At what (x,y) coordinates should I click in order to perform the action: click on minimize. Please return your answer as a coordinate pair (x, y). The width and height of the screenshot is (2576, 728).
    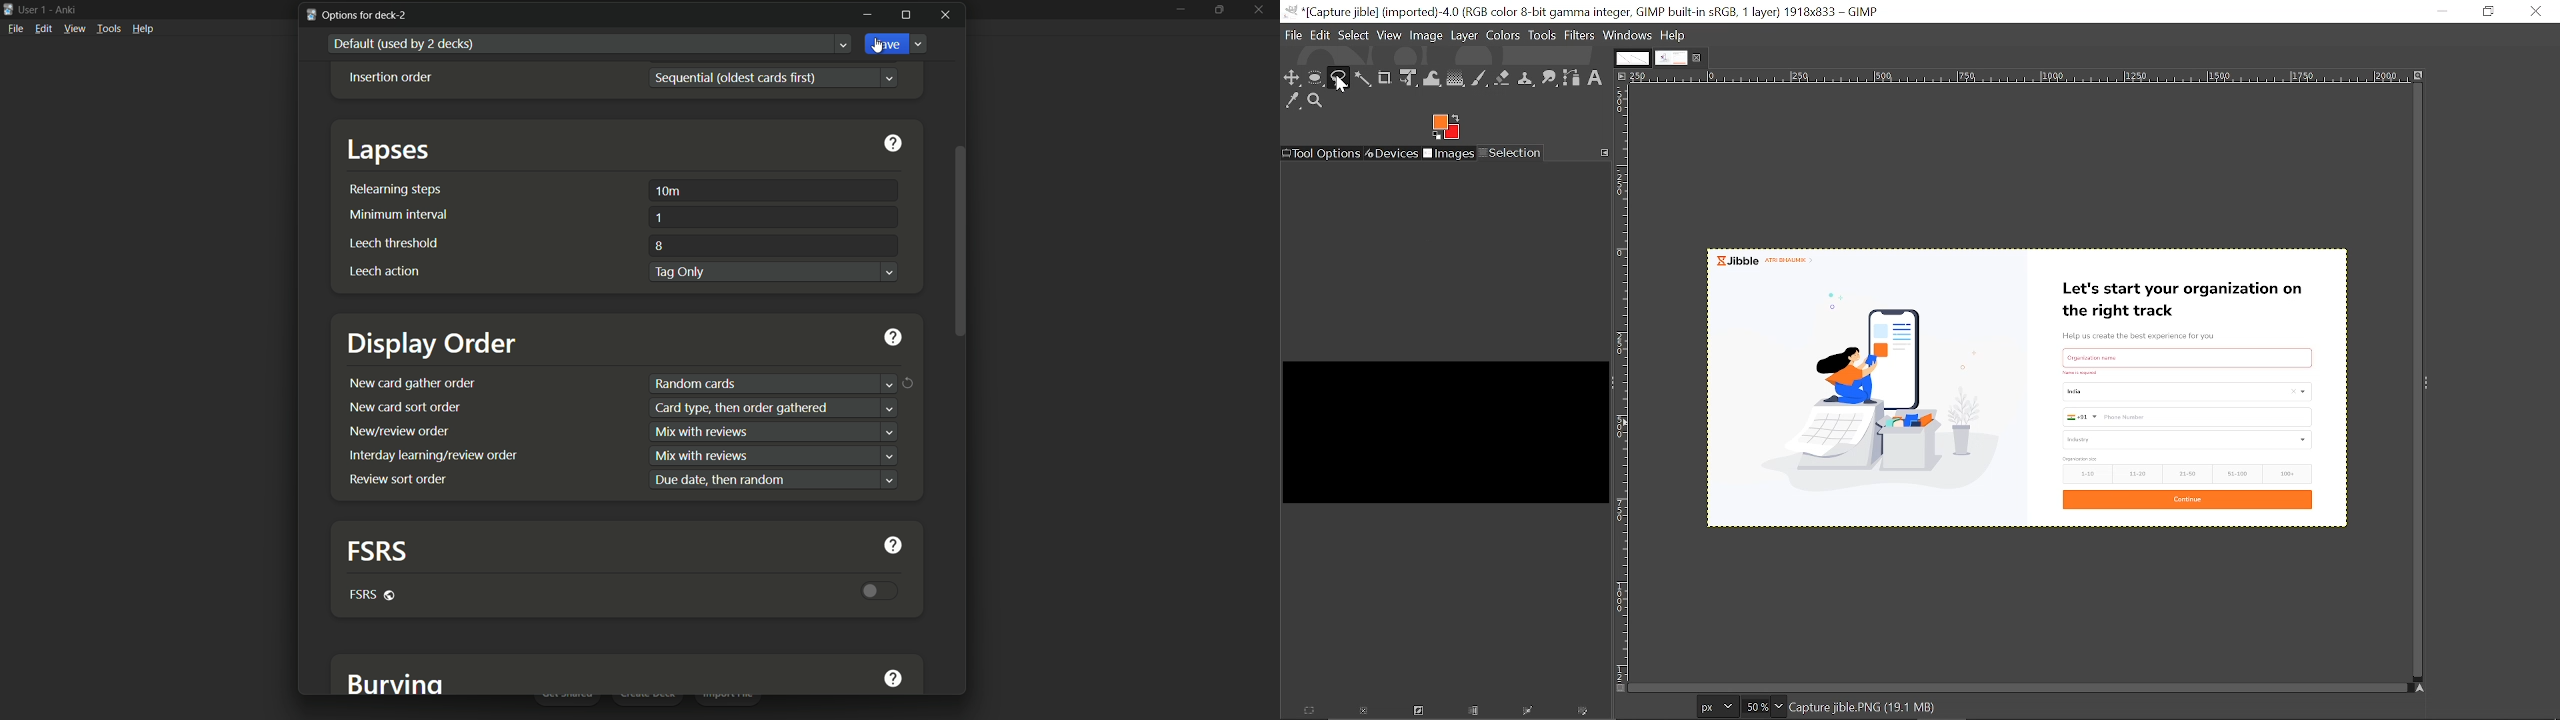
    Looking at the image, I should click on (867, 14).